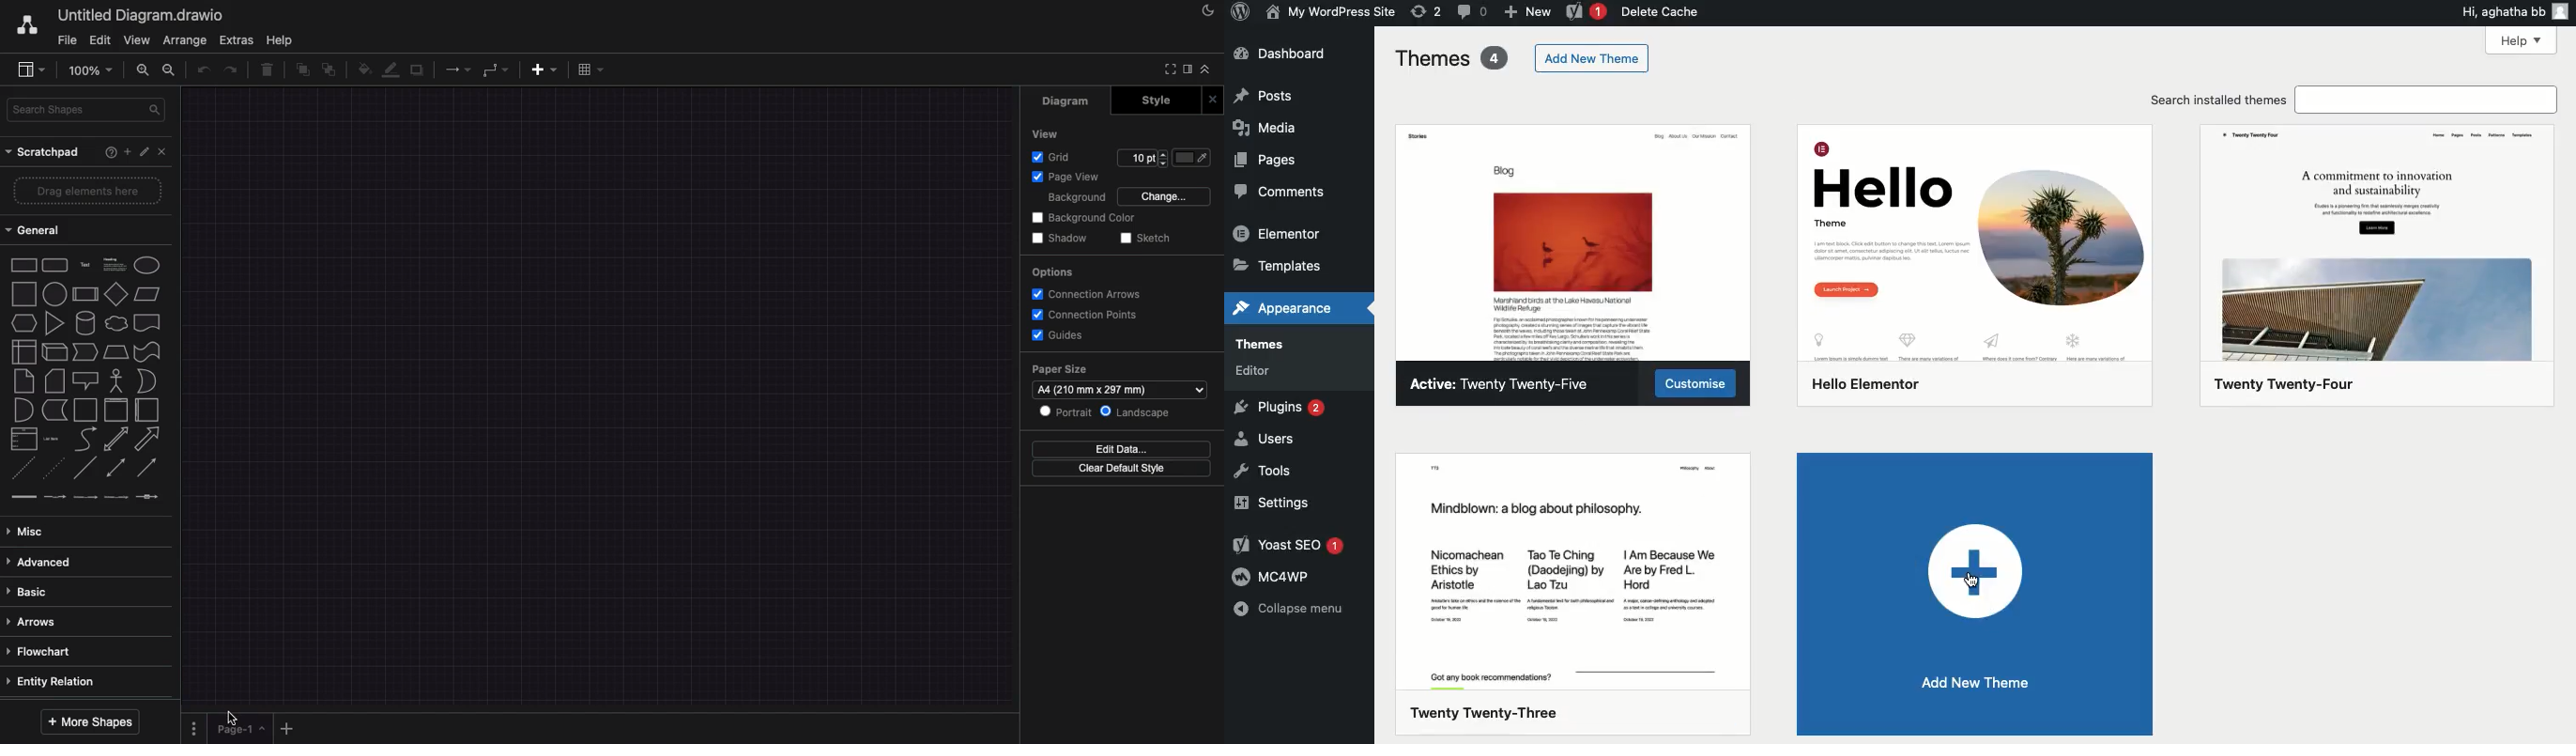 This screenshot has height=756, width=2576. I want to click on process, so click(86, 295).